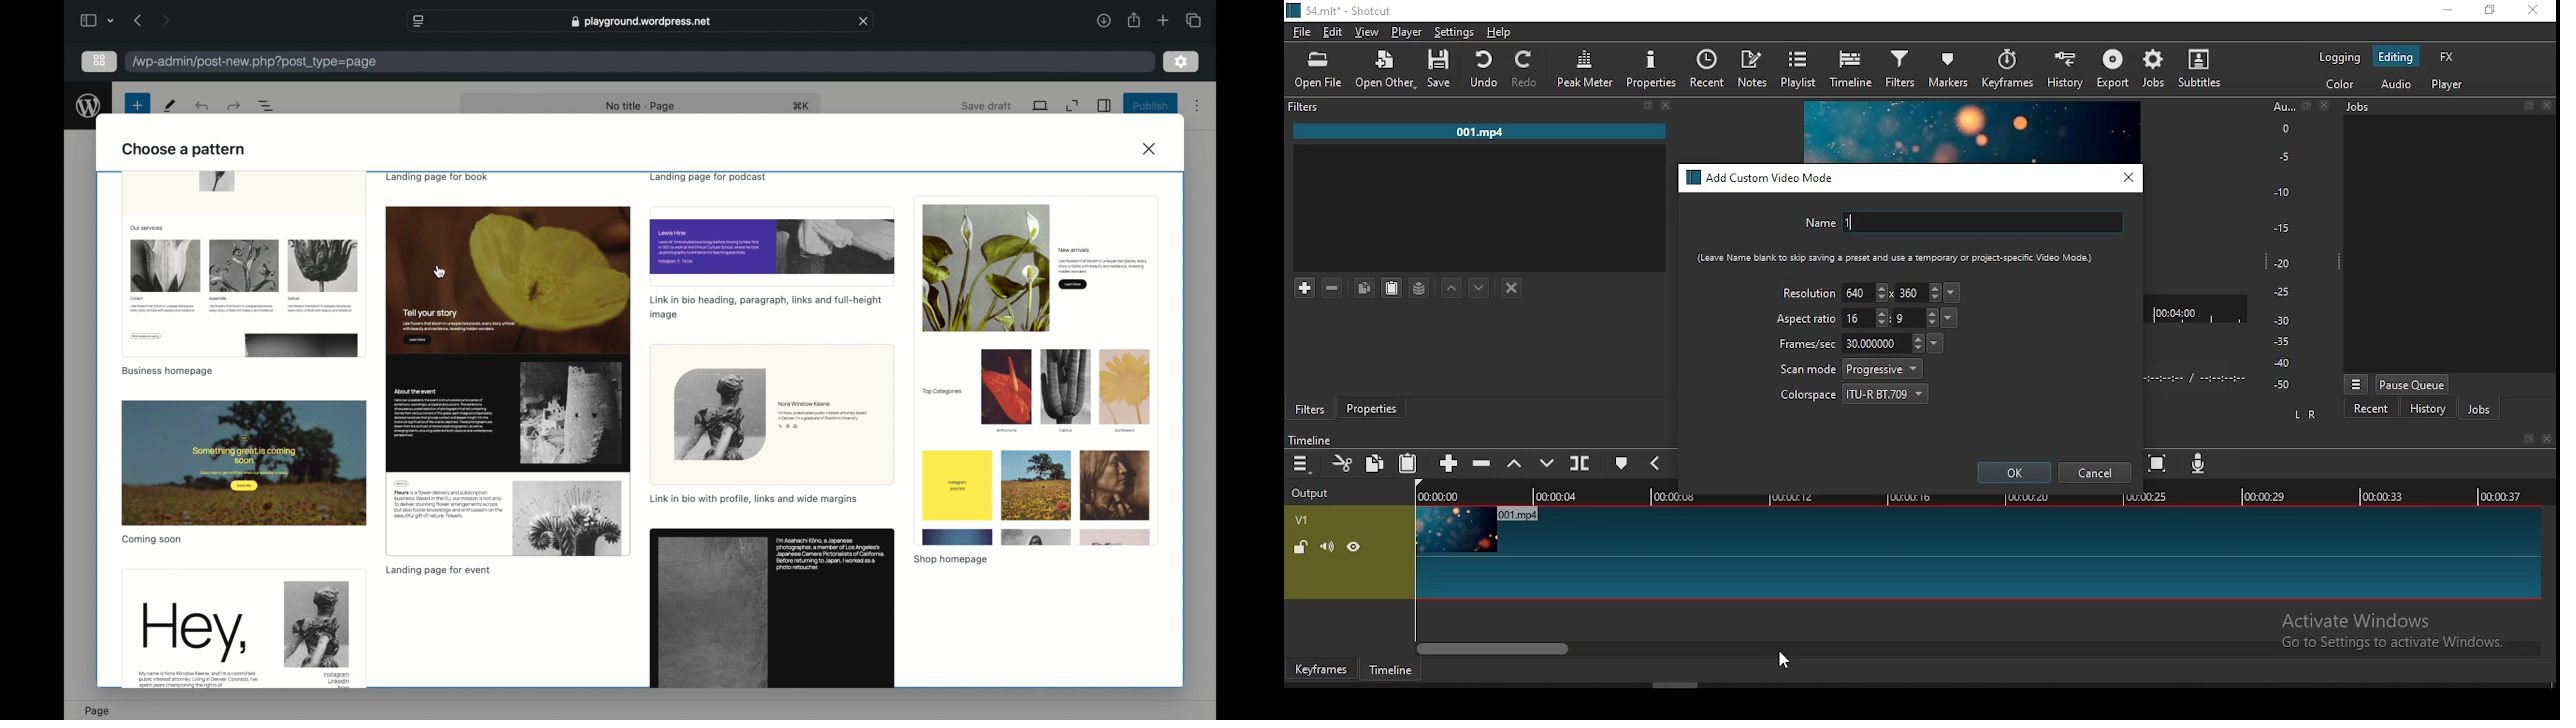 Image resolution: width=2576 pixels, height=728 pixels. I want to click on logging, so click(2339, 56).